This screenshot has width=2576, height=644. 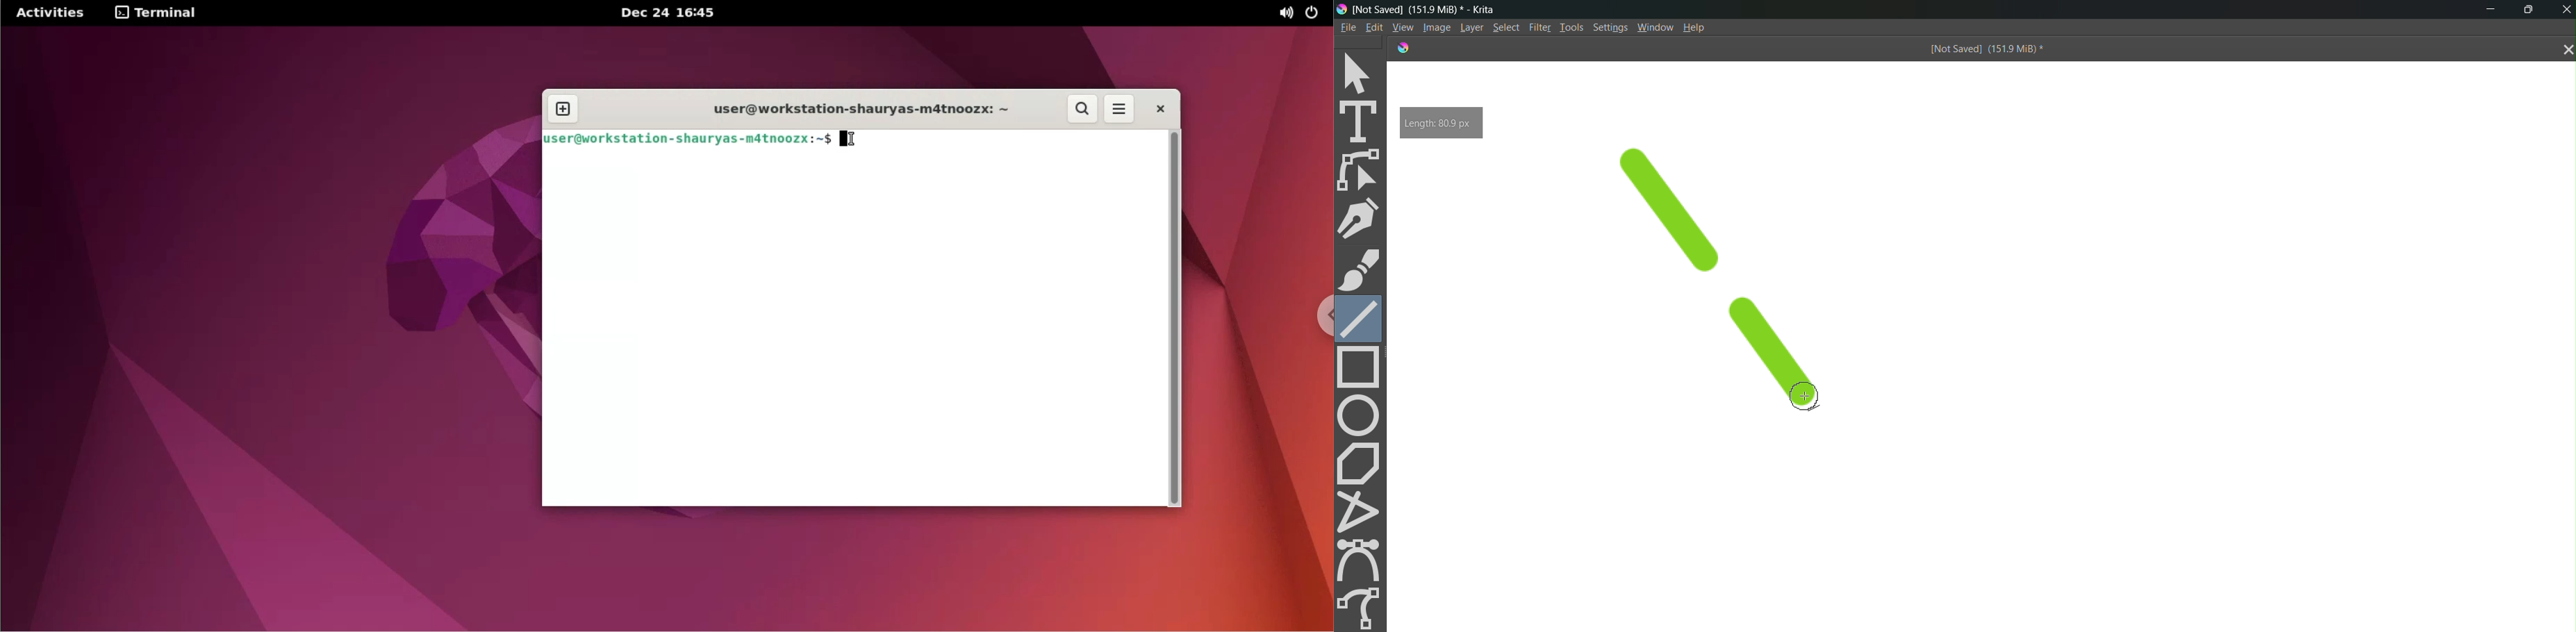 What do you see at coordinates (2486, 10) in the screenshot?
I see `minimize` at bounding box center [2486, 10].